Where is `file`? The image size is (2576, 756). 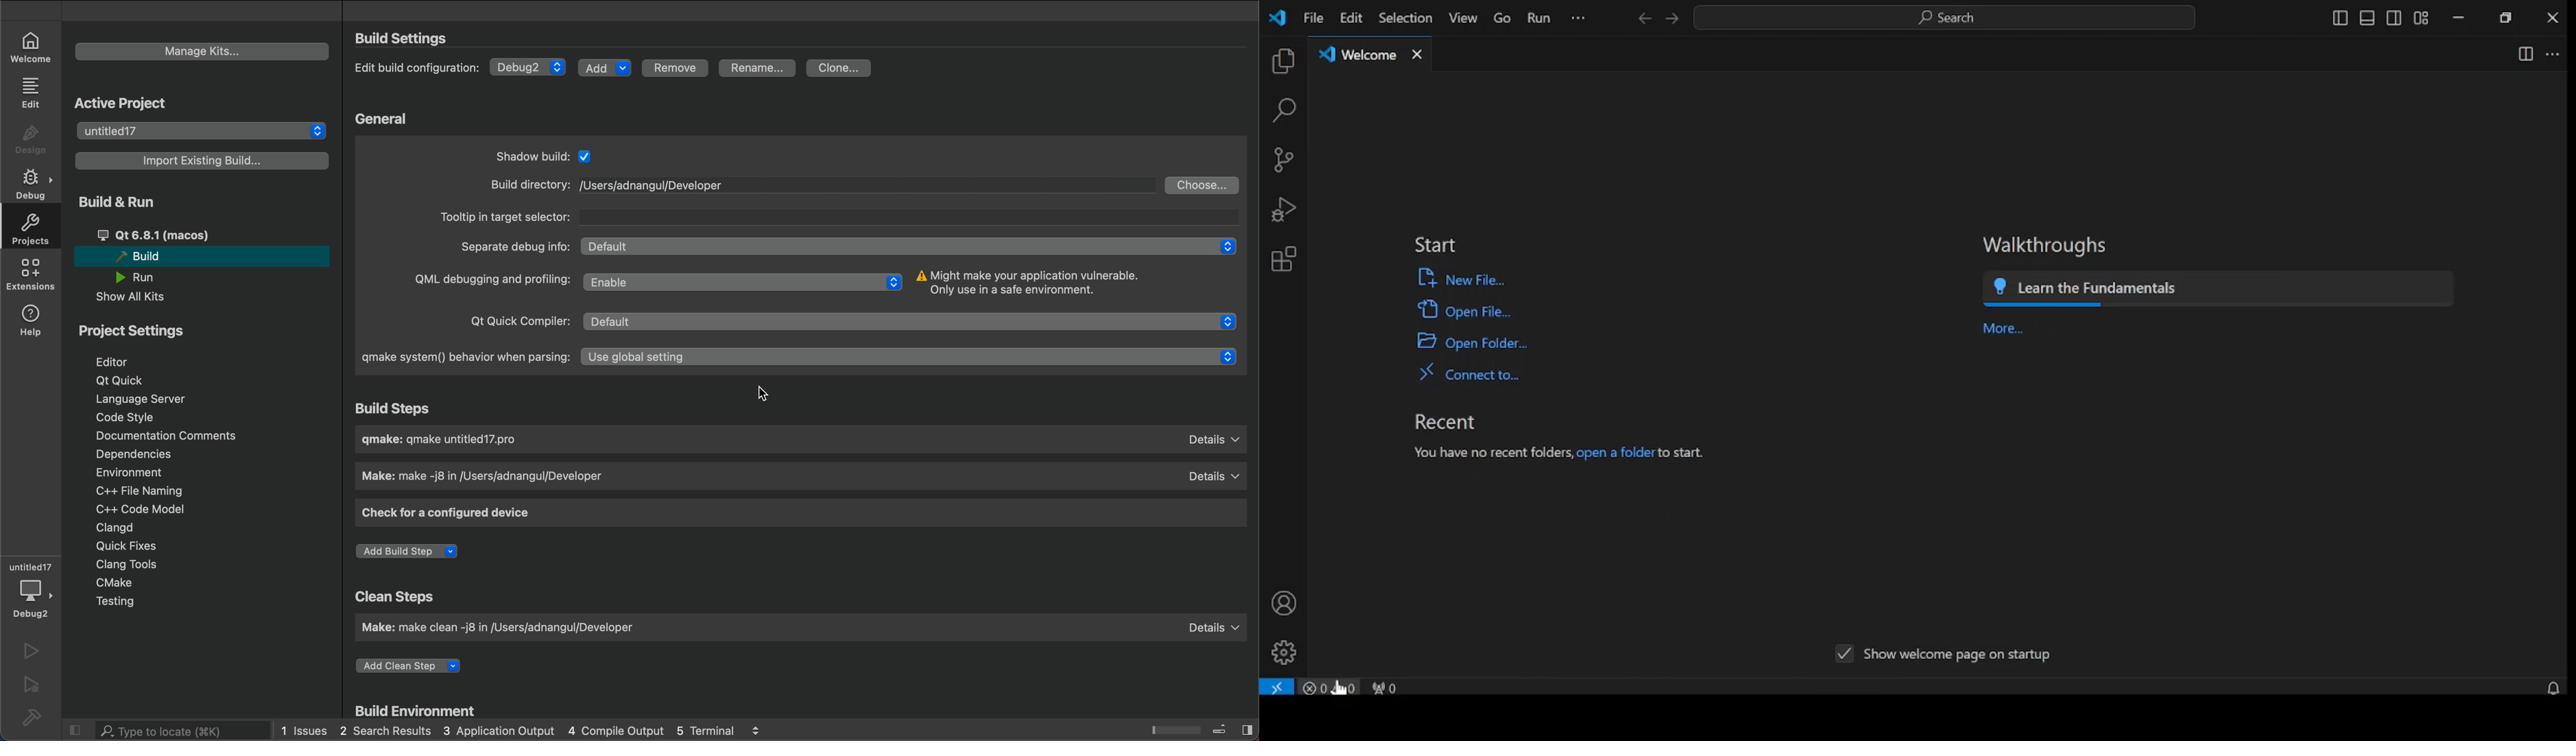 file is located at coordinates (1313, 18).